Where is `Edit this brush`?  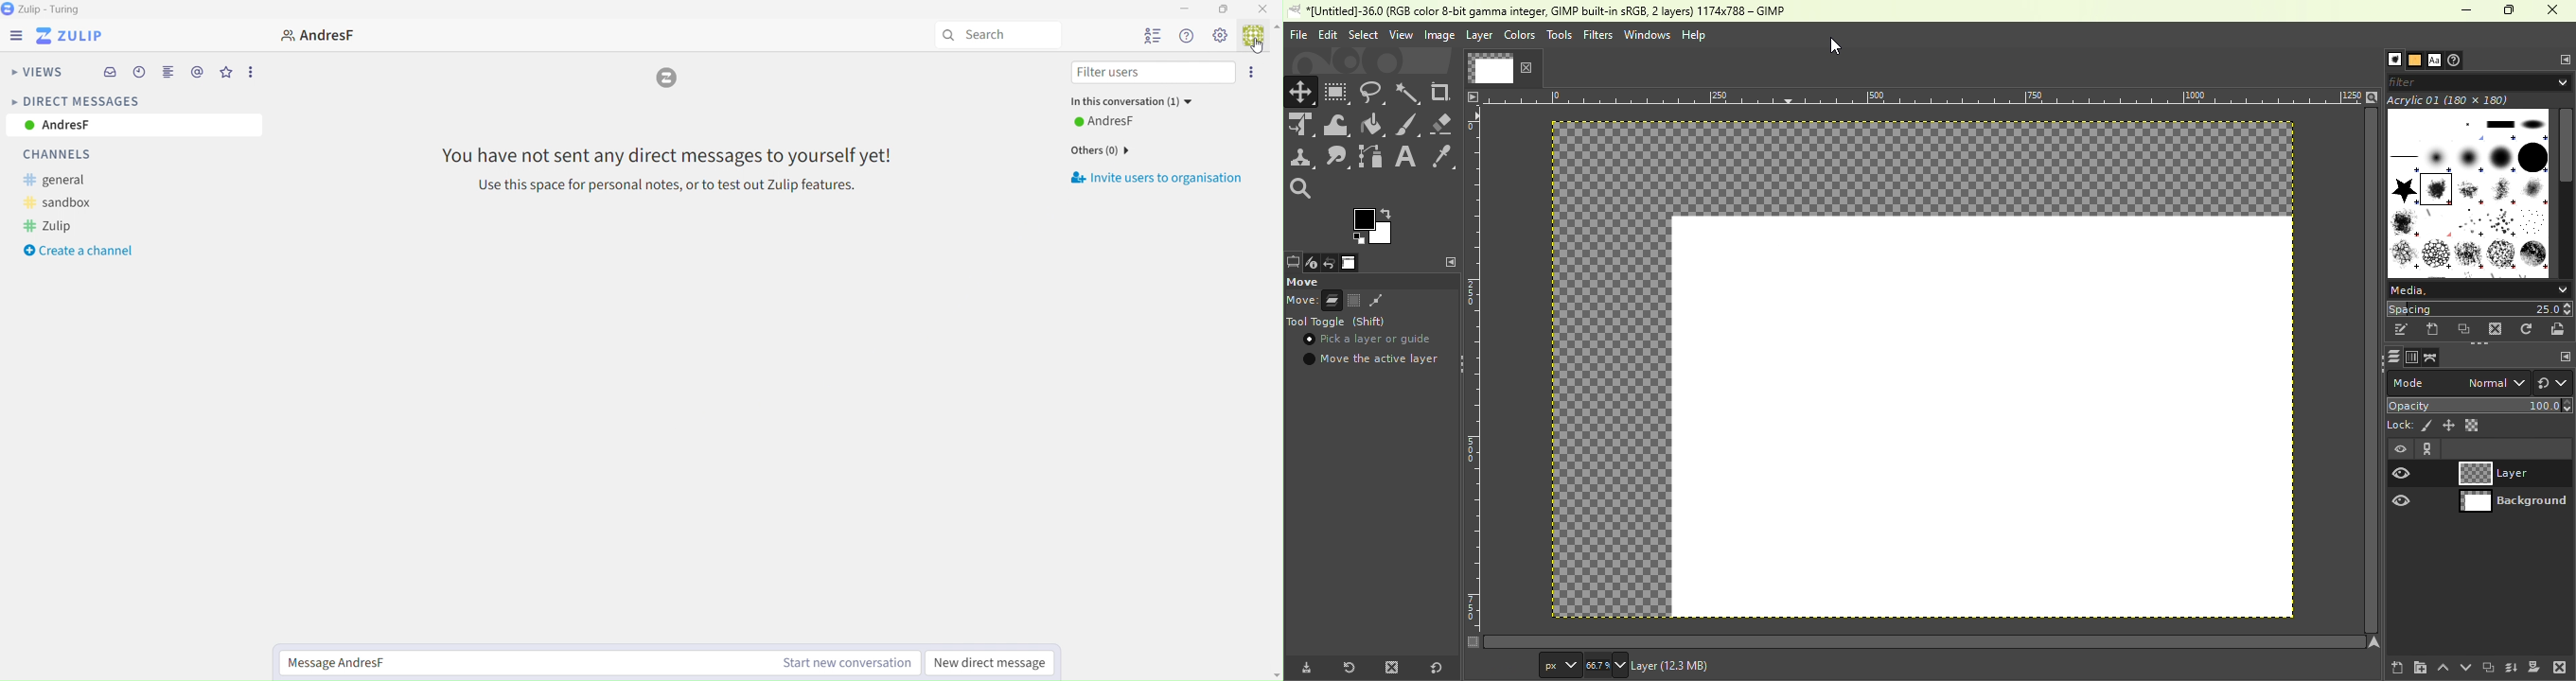 Edit this brush is located at coordinates (2401, 329).